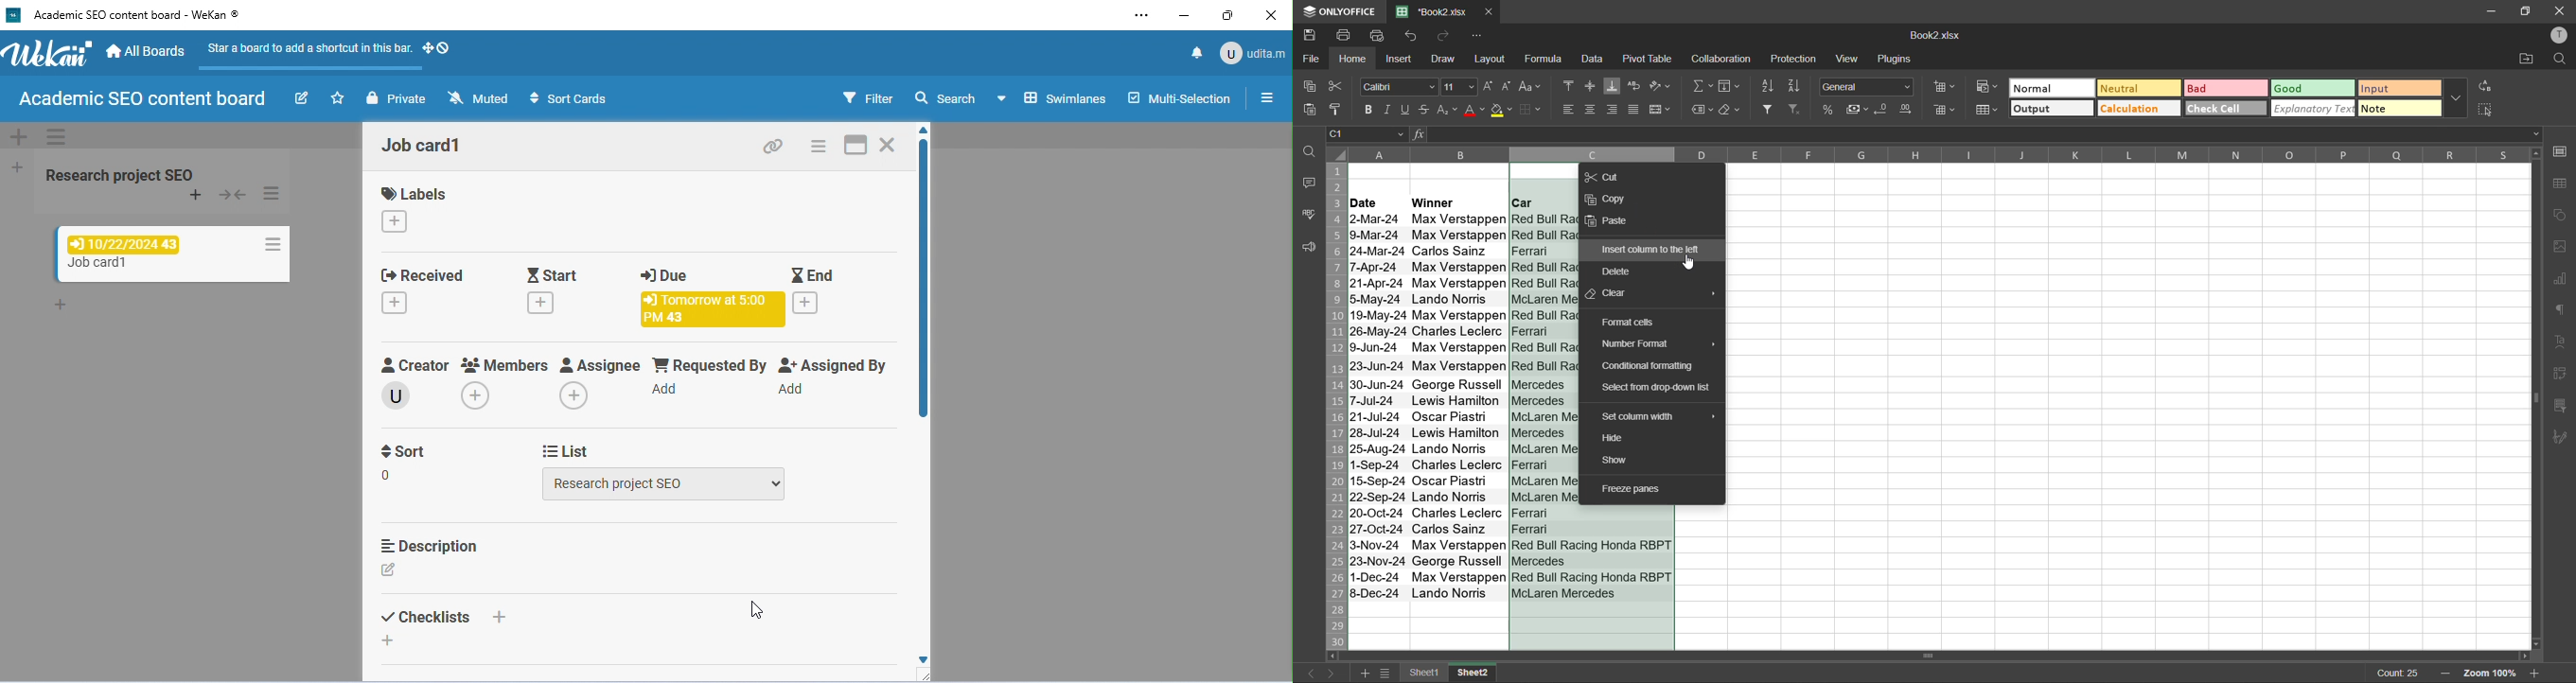 Image resolution: width=2576 pixels, height=700 pixels. Describe the element at coordinates (550, 274) in the screenshot. I see `start` at that location.